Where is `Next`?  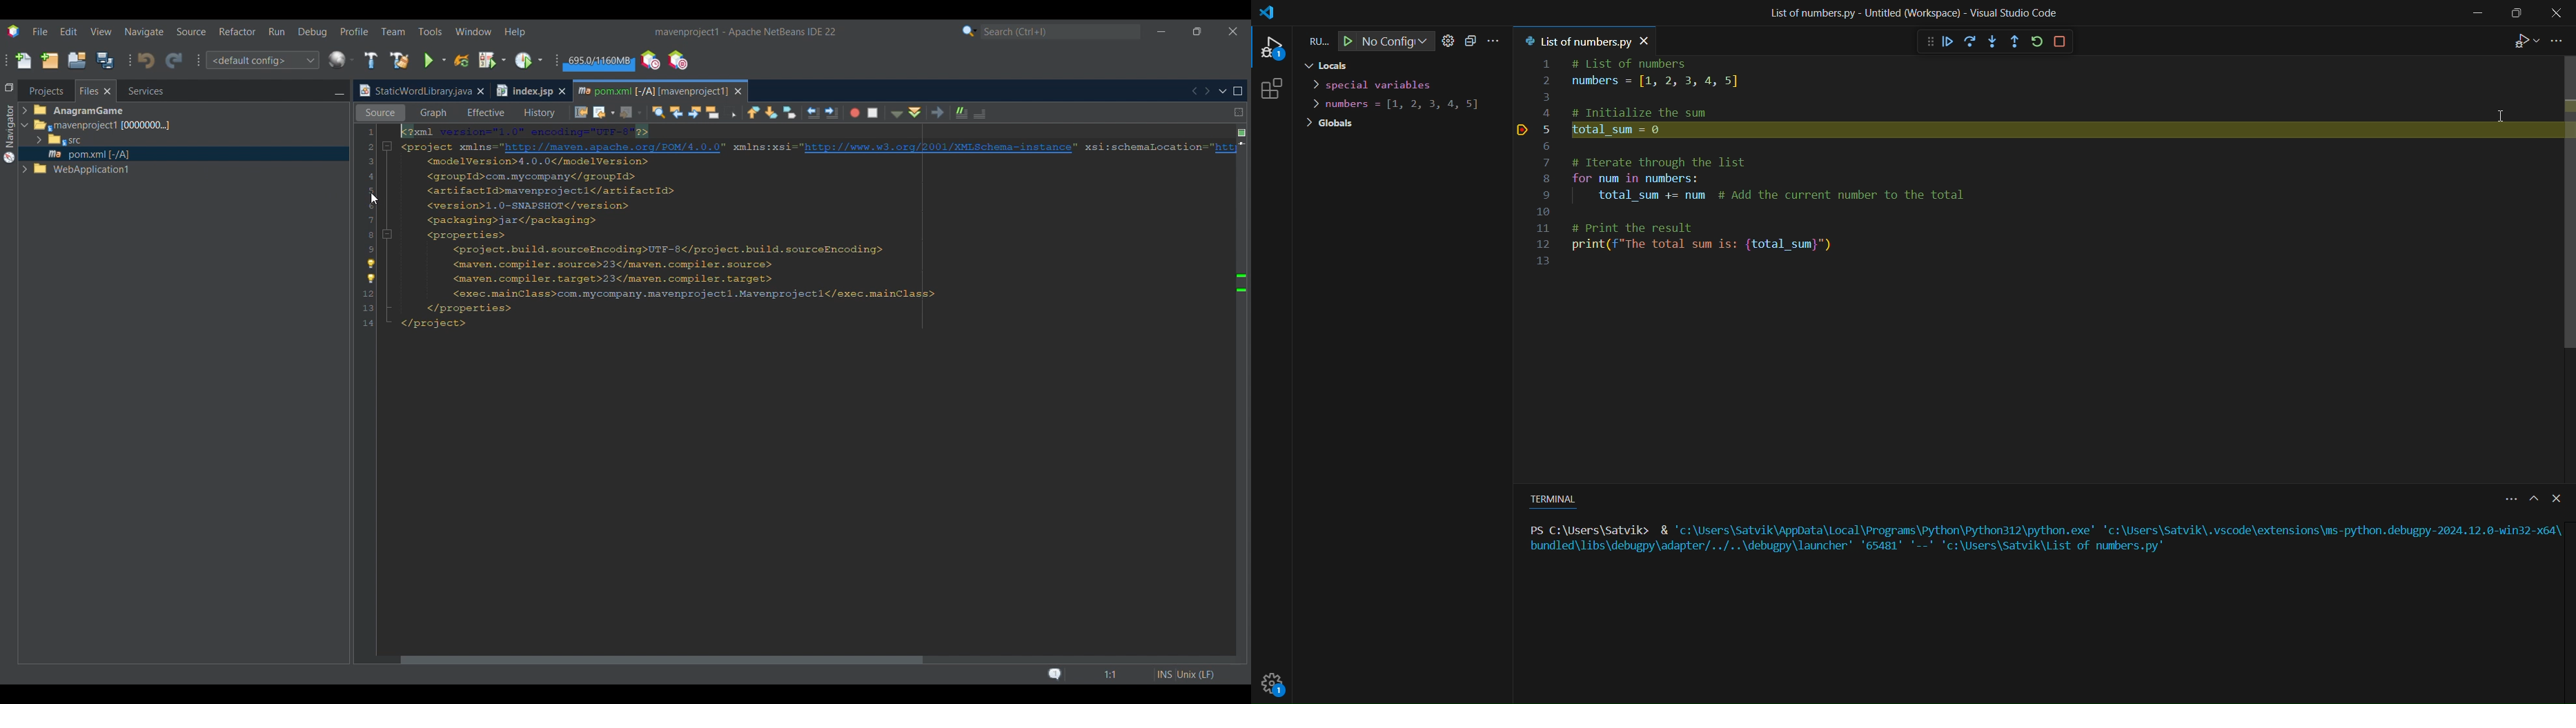
Next is located at coordinates (1207, 91).